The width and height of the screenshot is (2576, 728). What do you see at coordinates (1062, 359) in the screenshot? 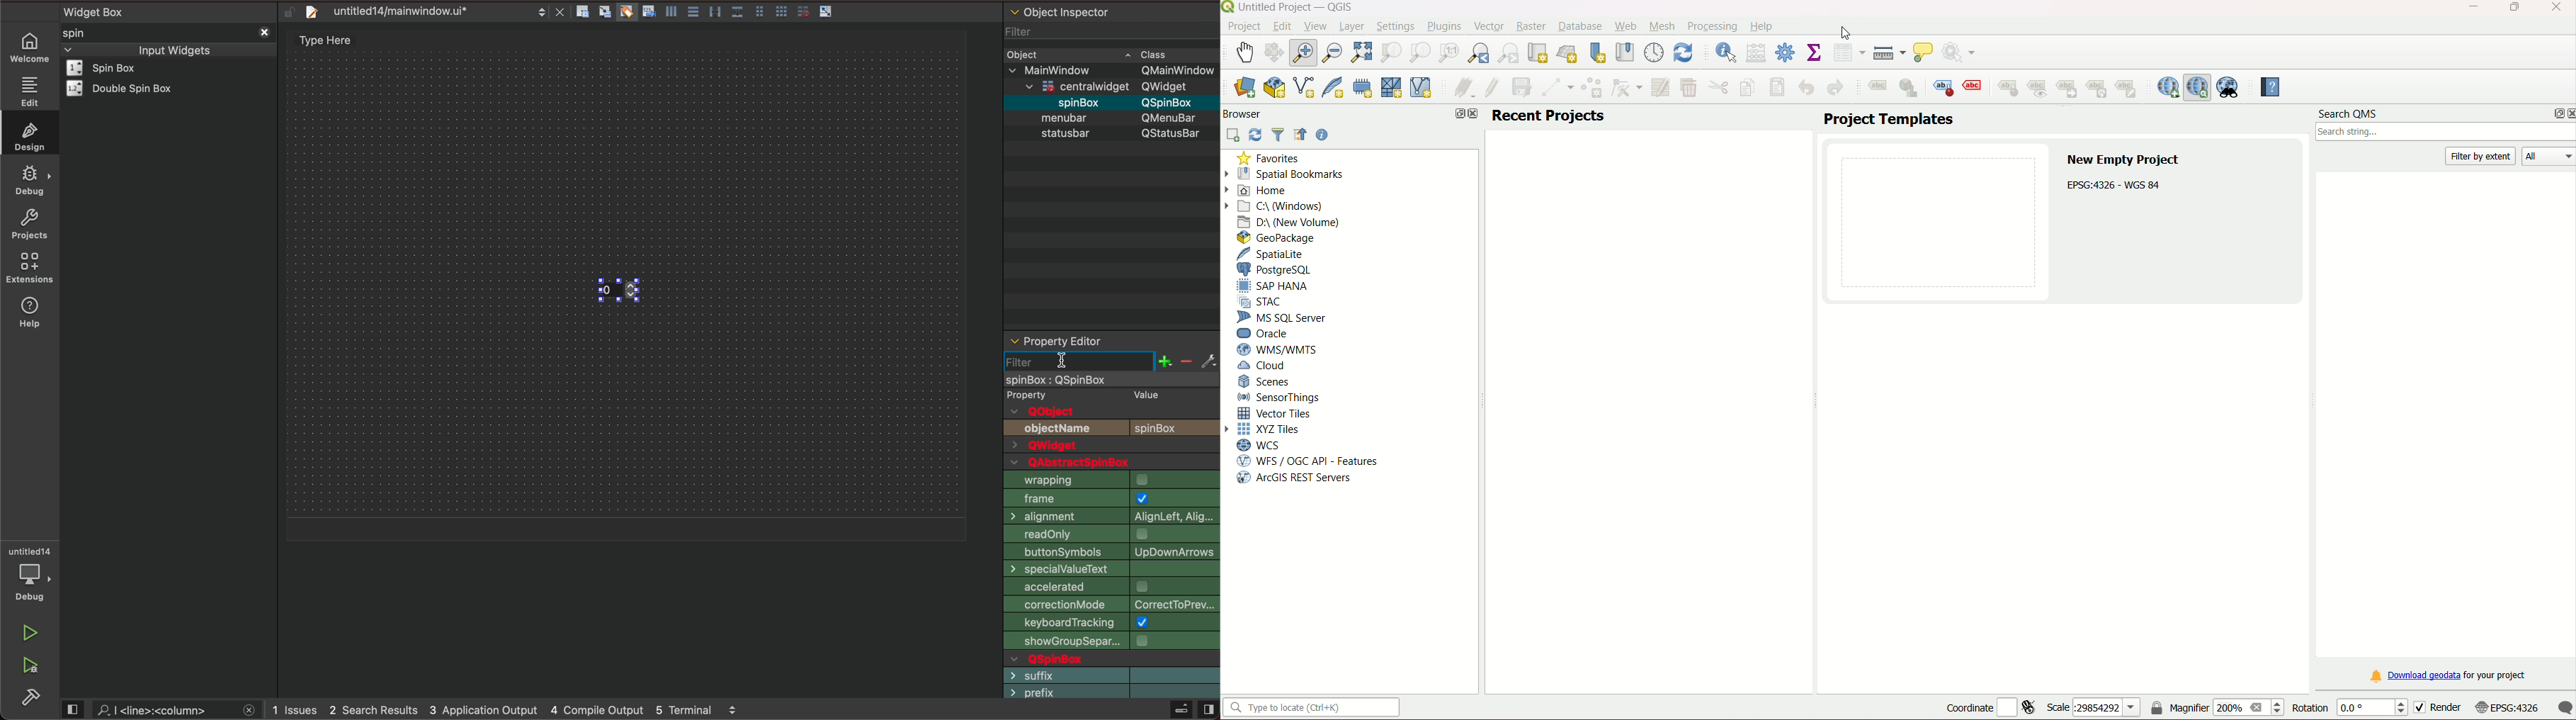
I see `cursor` at bounding box center [1062, 359].